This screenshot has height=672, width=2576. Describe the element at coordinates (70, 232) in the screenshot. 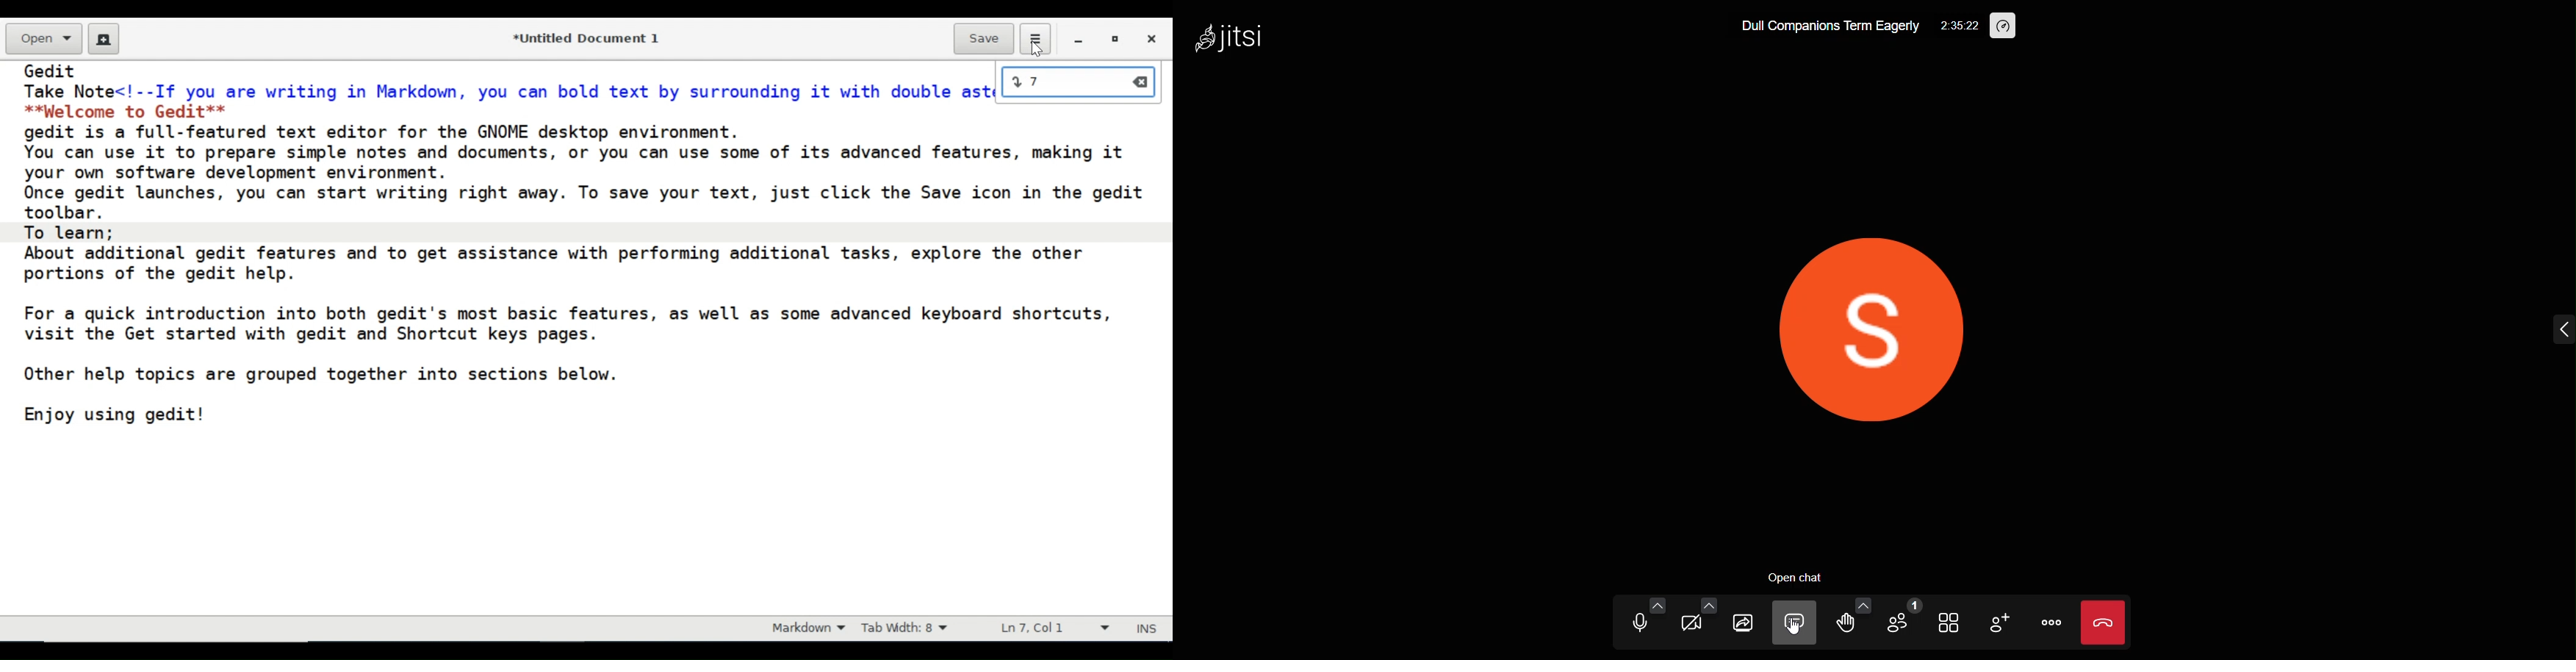

I see `To learn;` at that location.